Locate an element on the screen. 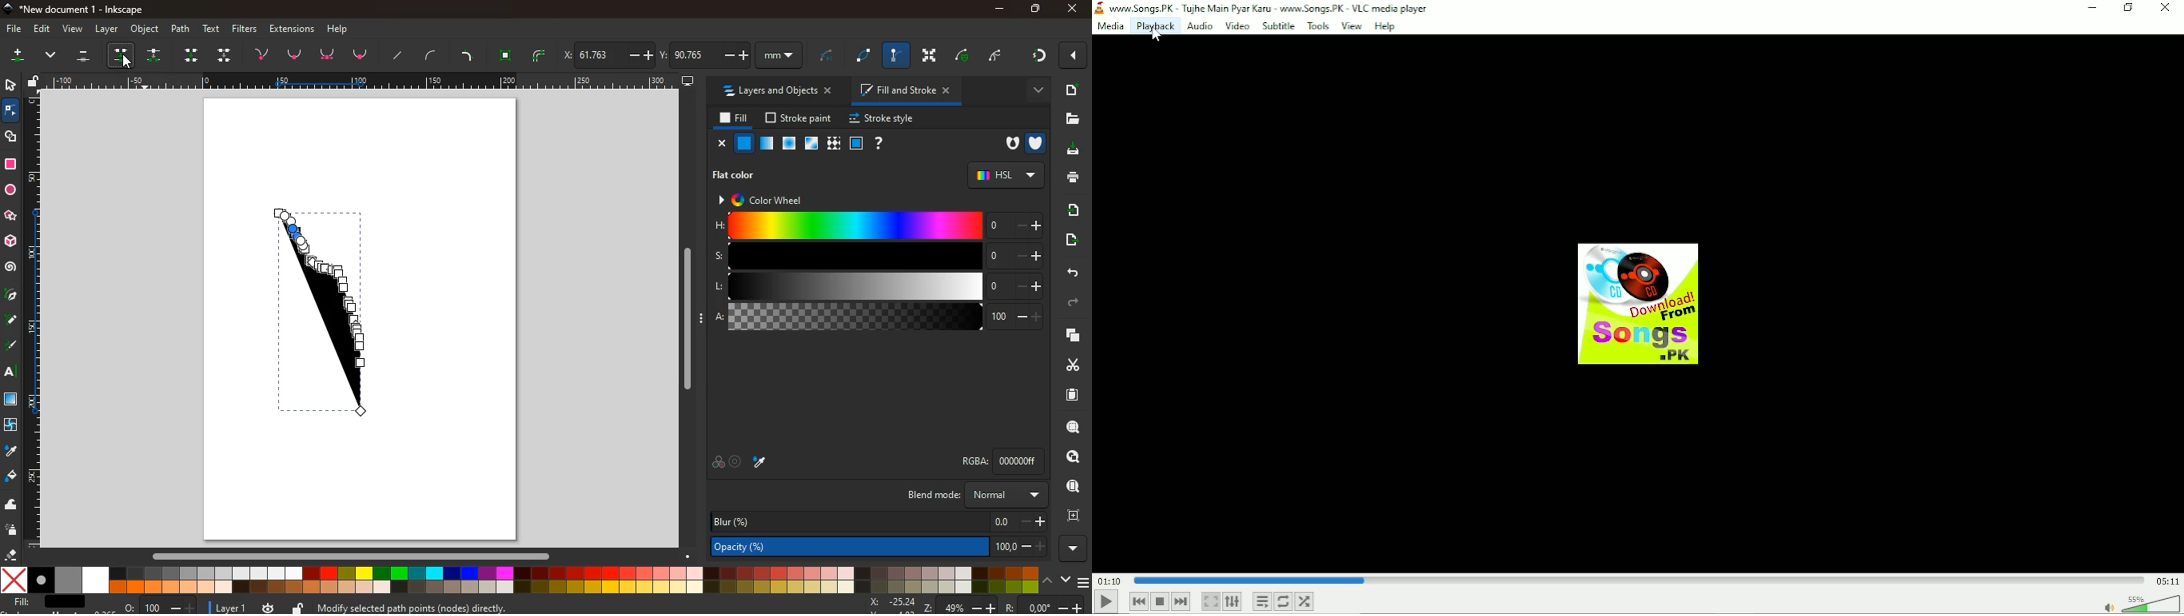 This screenshot has width=2184, height=616. Help is located at coordinates (341, 28).